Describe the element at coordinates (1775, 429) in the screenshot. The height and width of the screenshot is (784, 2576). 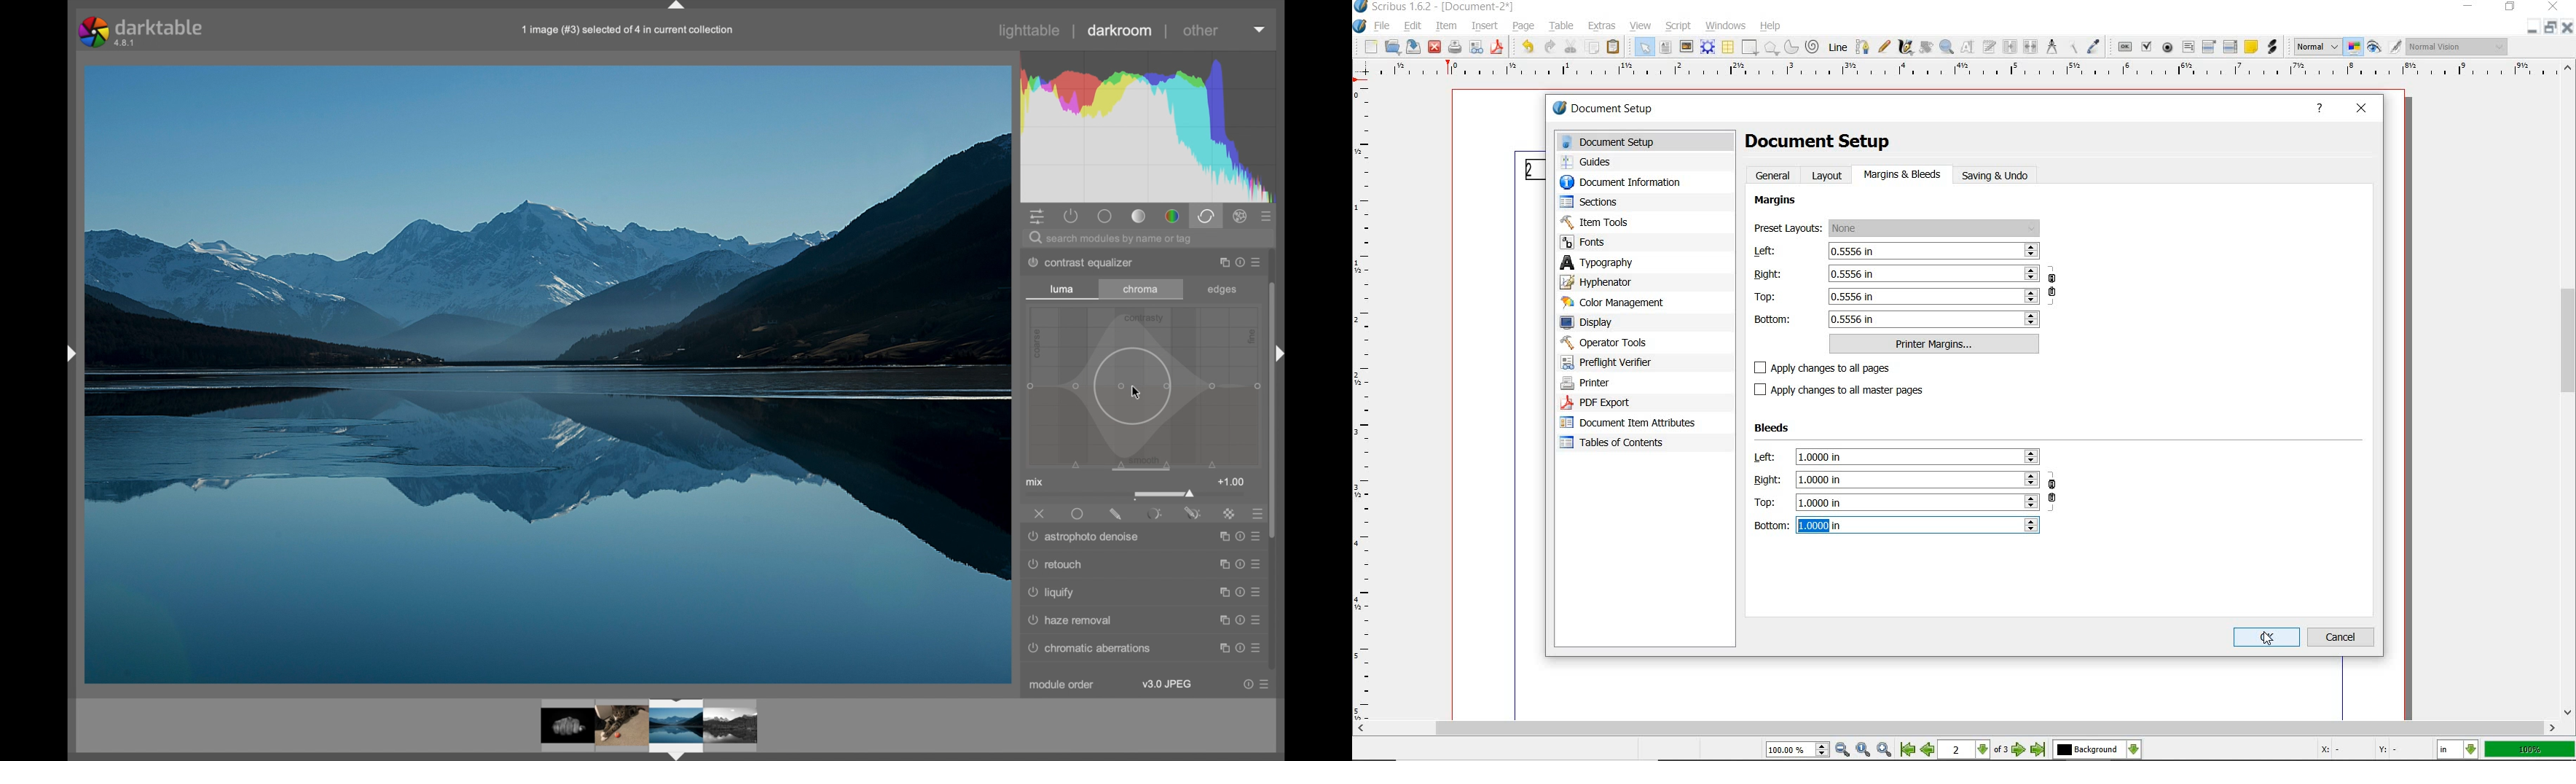
I see `Bleeds` at that location.